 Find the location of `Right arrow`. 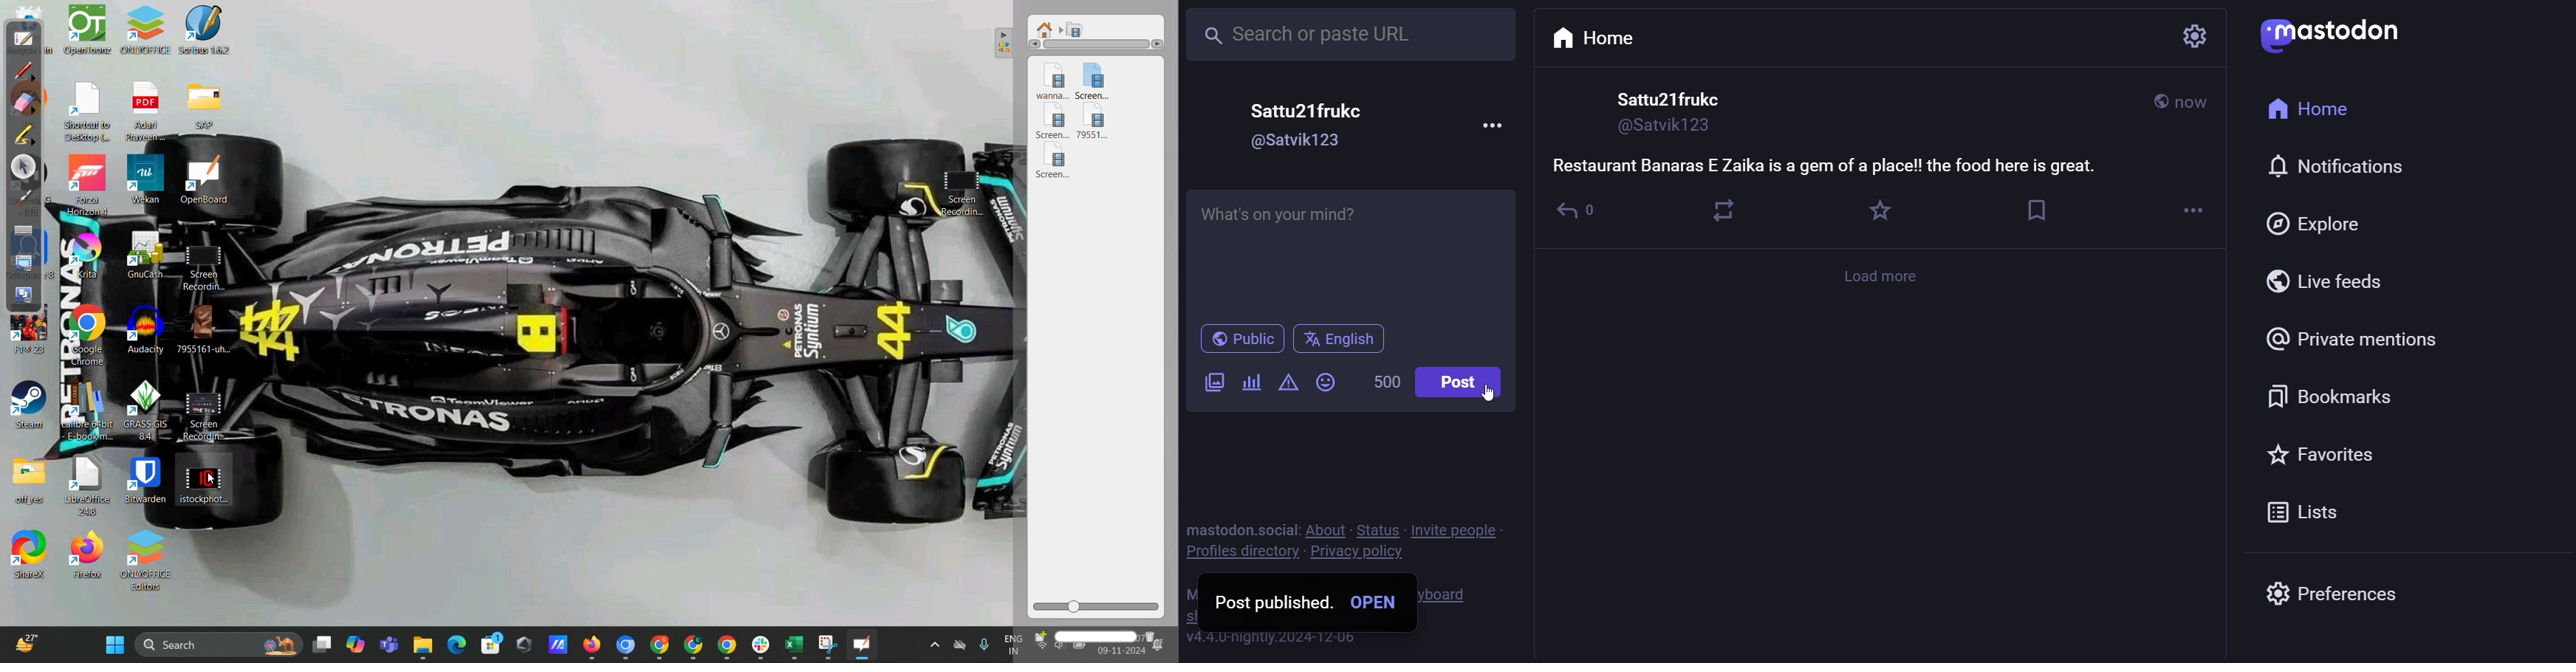

Right arrow is located at coordinates (1161, 45).